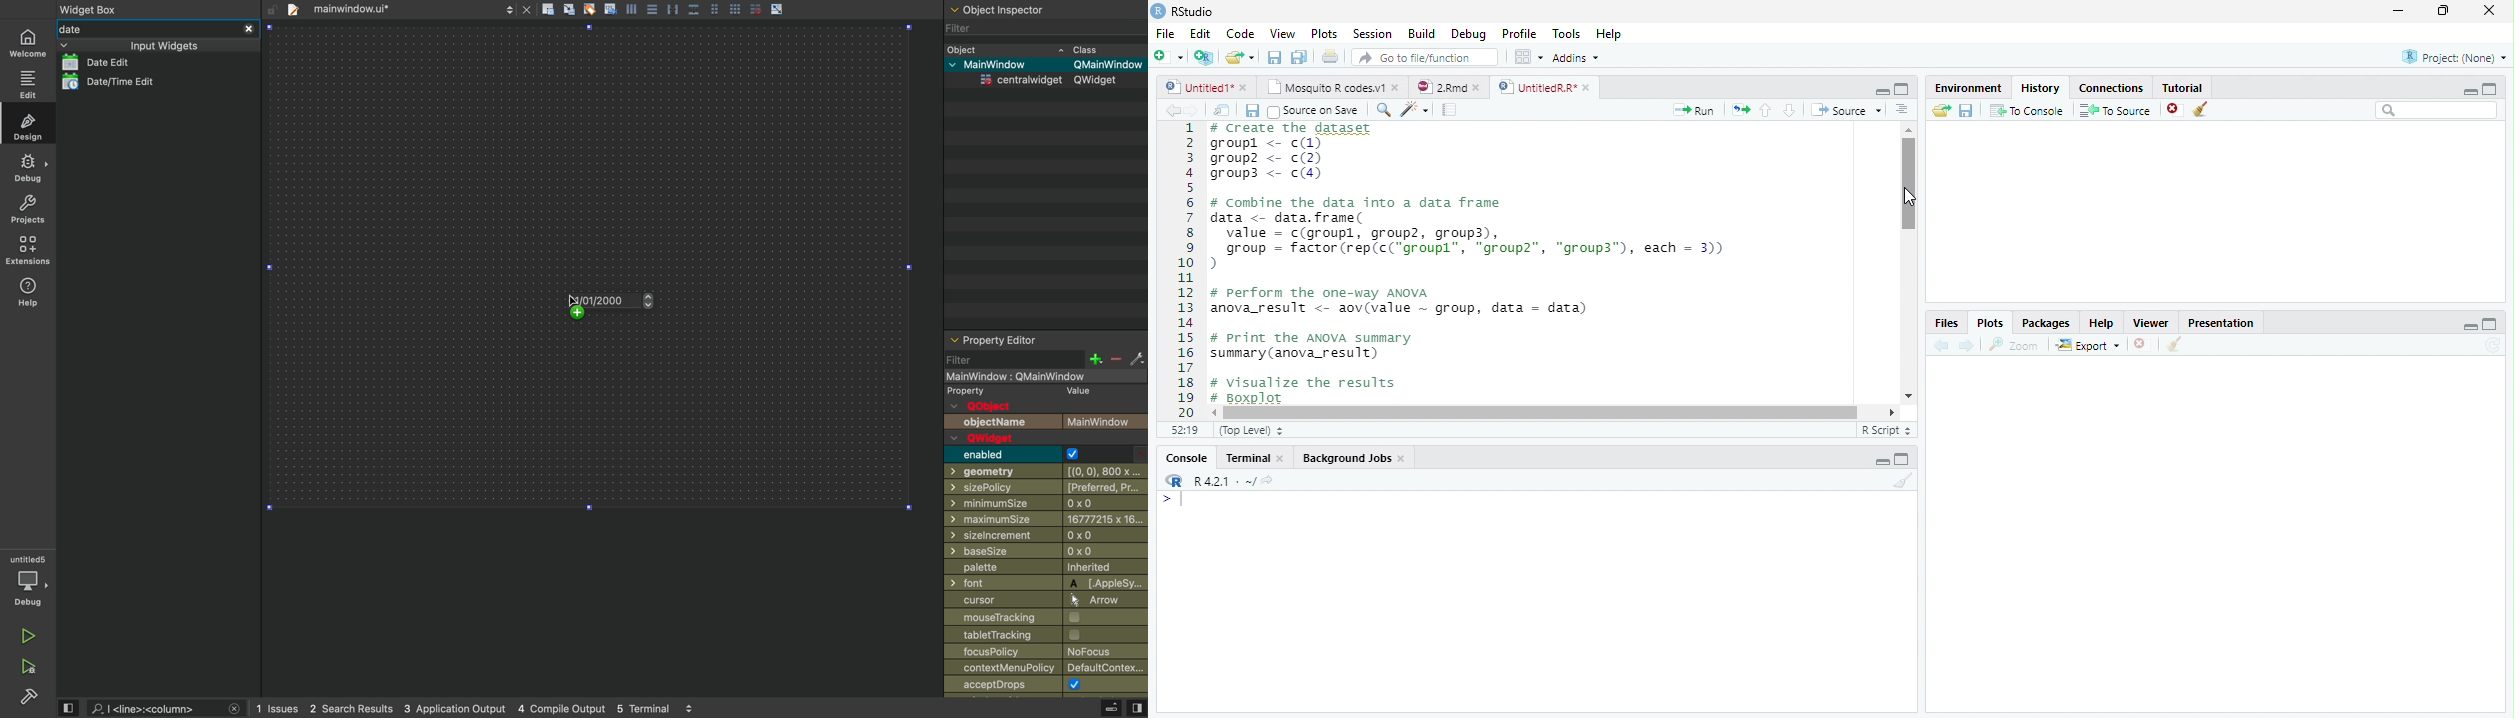 The width and height of the screenshot is (2520, 728). I want to click on q object, so click(989, 407).